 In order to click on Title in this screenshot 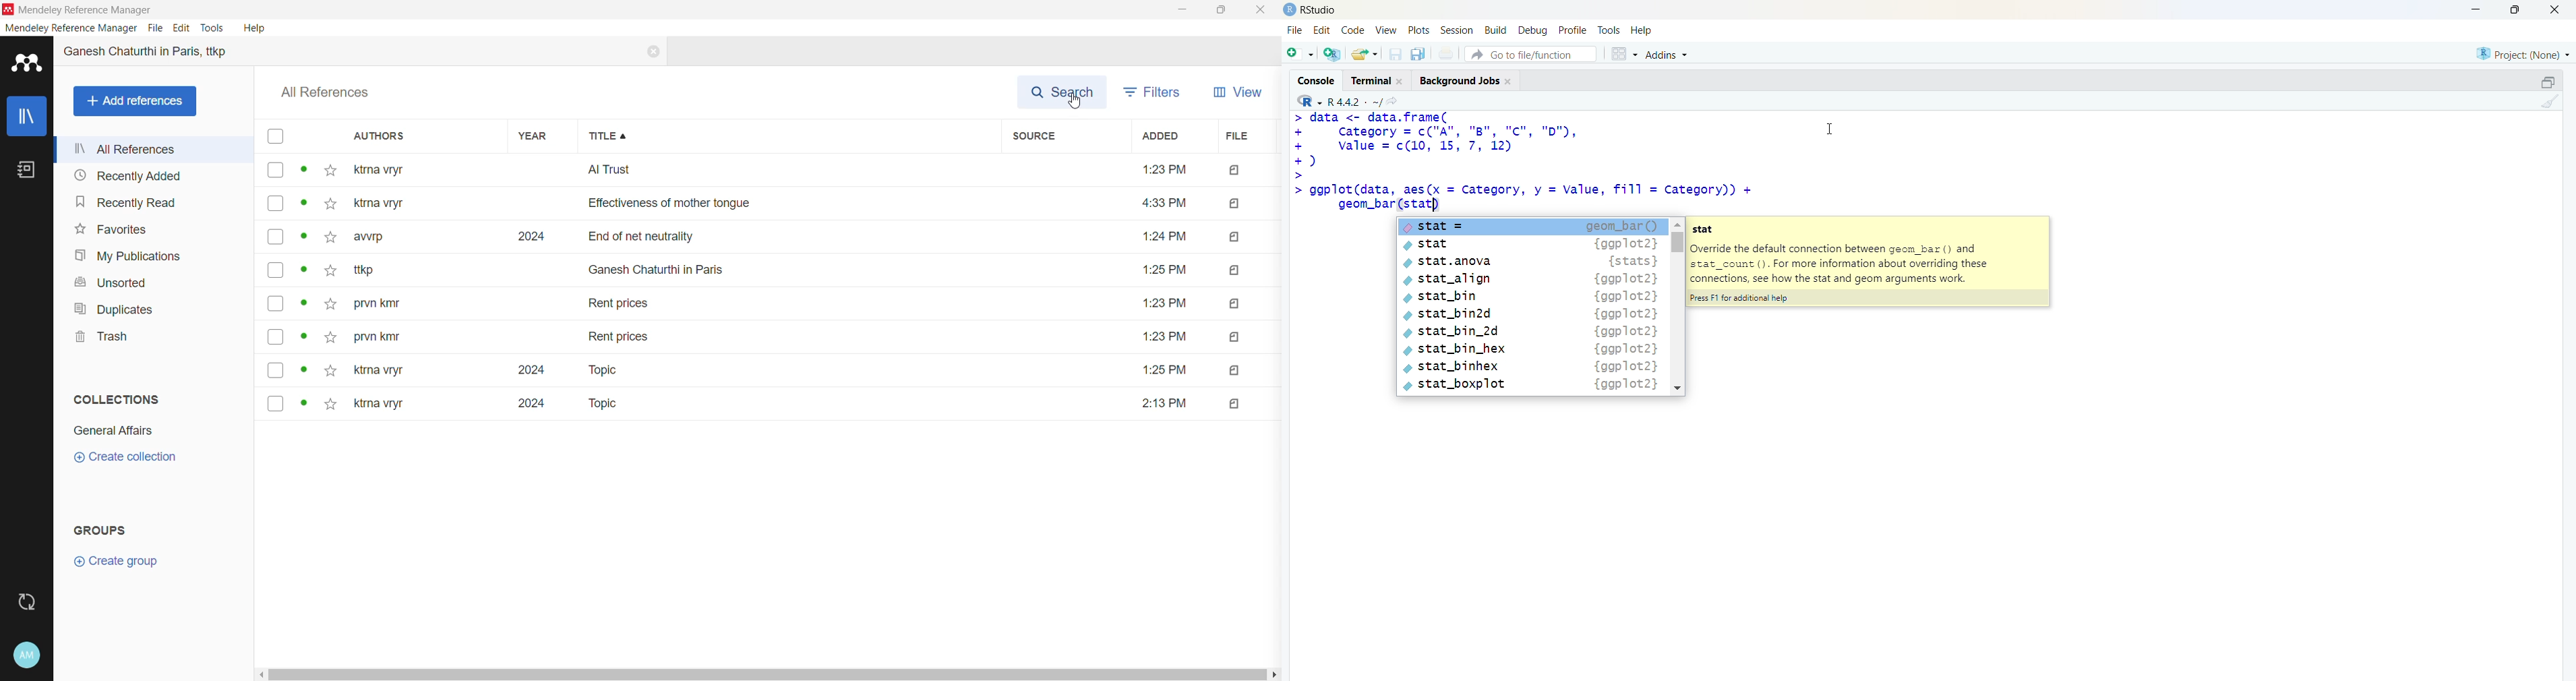, I will do `click(790, 137)`.